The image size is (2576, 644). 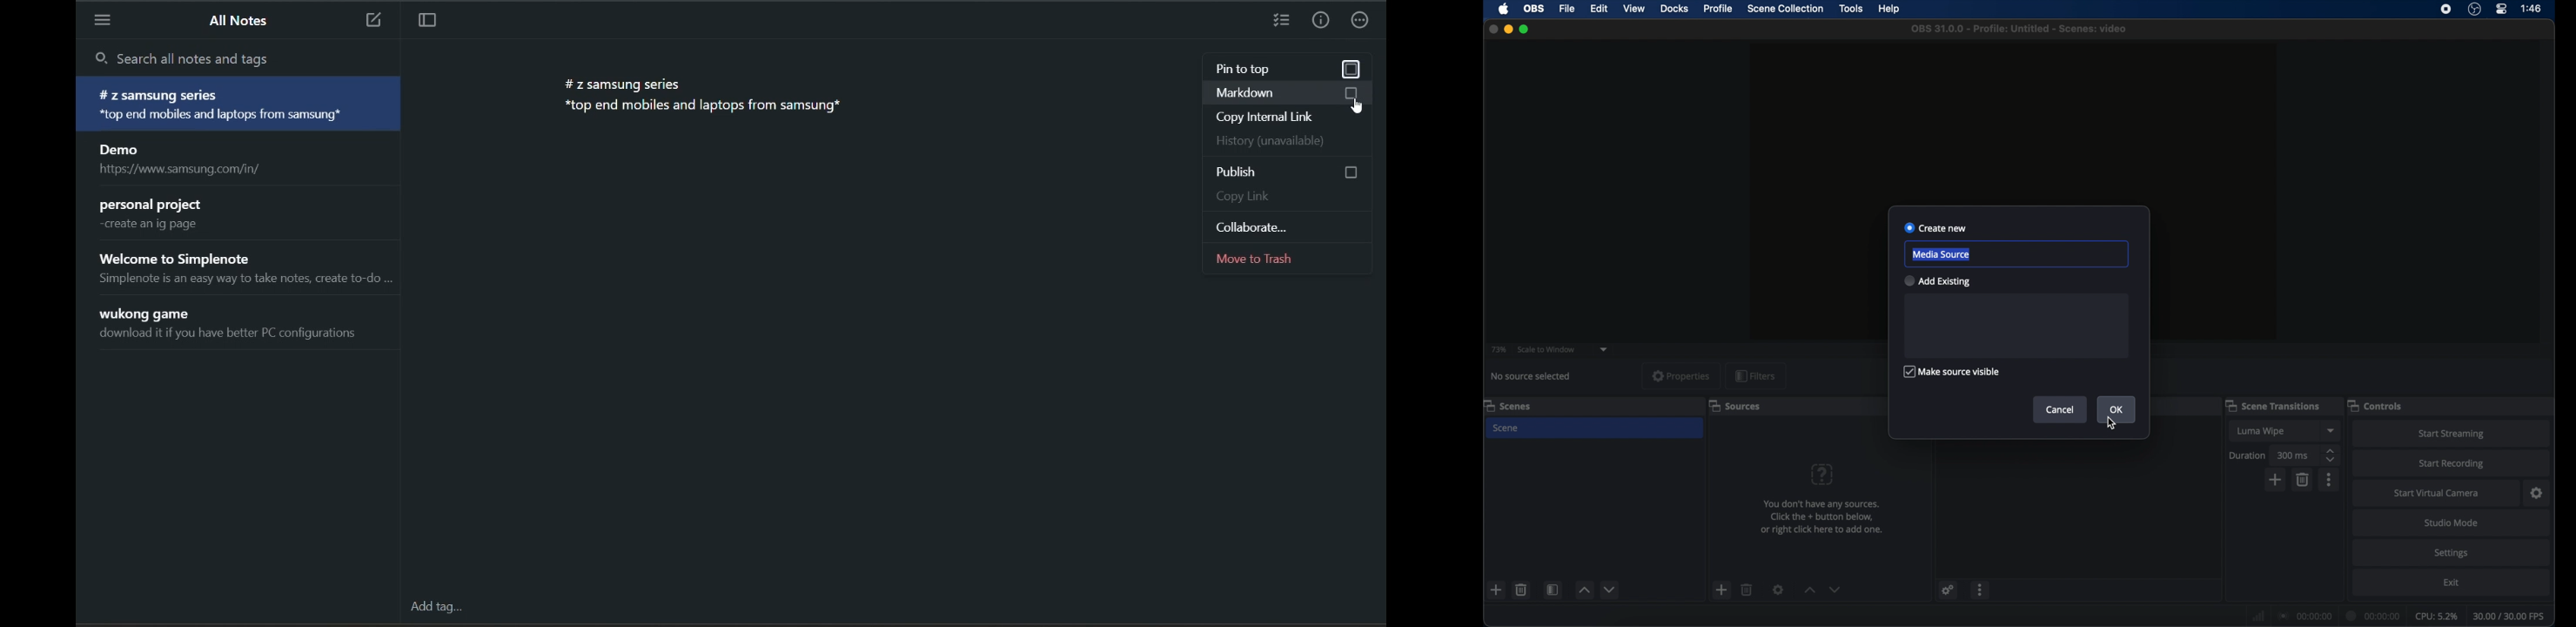 I want to click on decrement, so click(x=1611, y=589).